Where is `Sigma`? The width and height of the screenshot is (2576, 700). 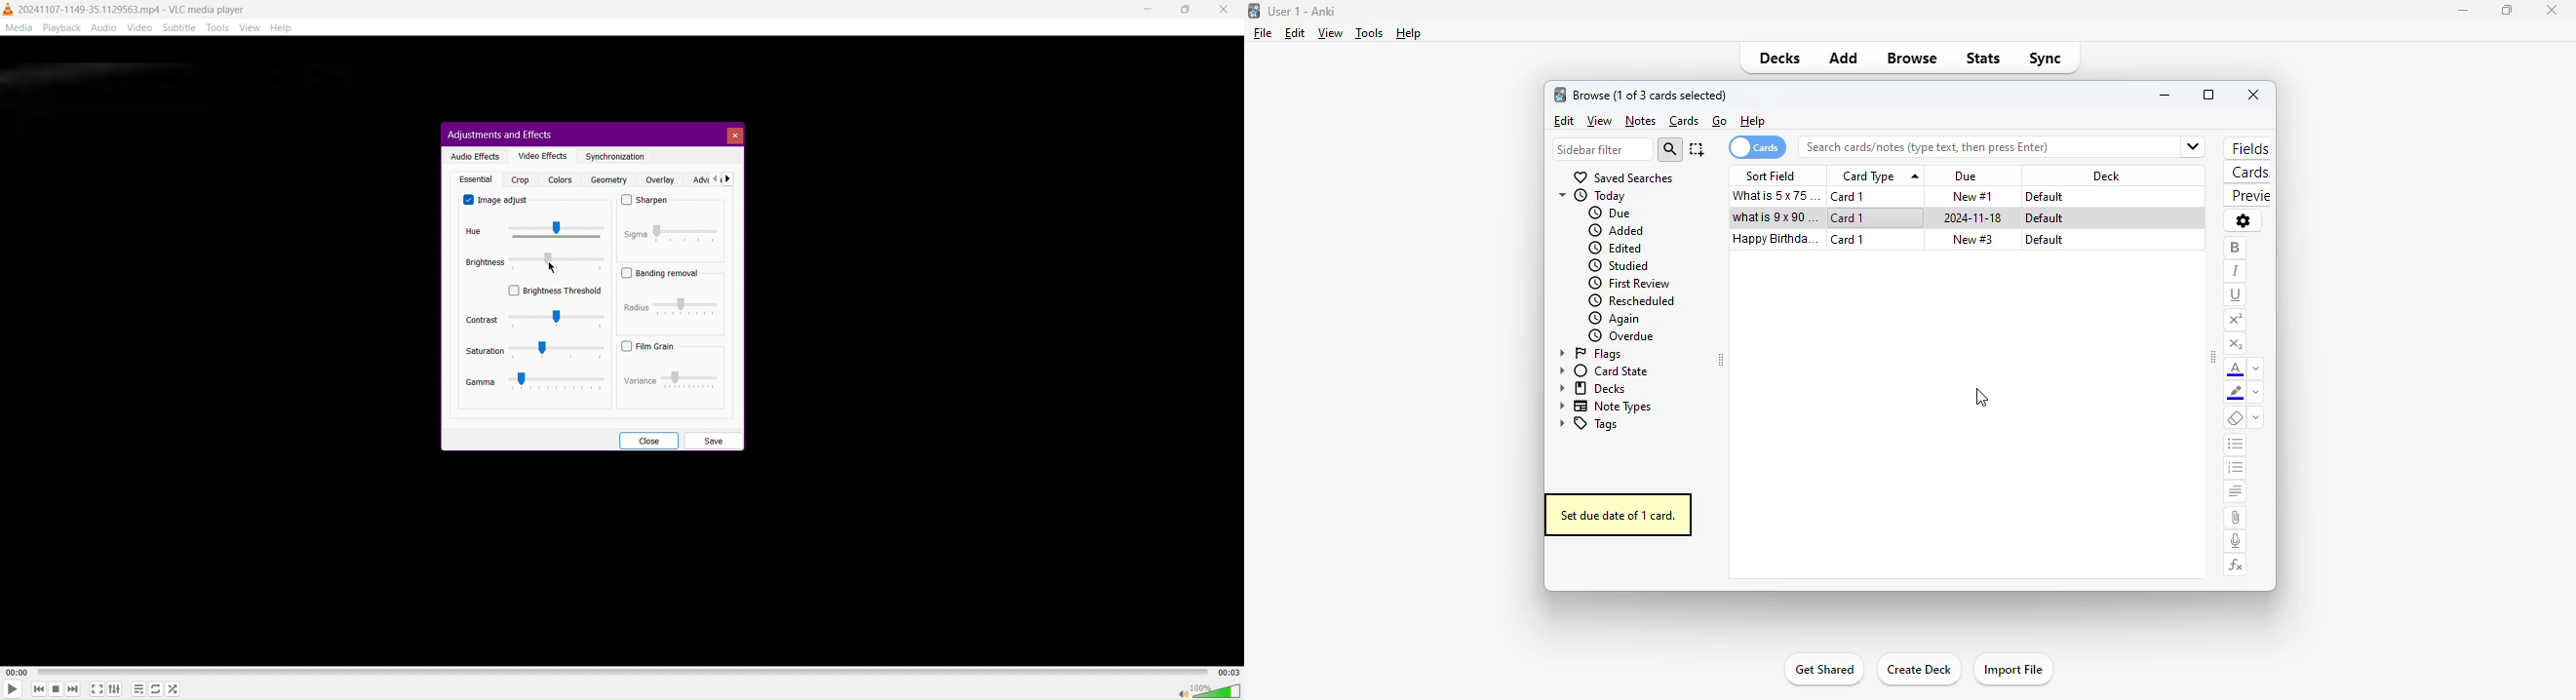
Sigma is located at coordinates (671, 232).